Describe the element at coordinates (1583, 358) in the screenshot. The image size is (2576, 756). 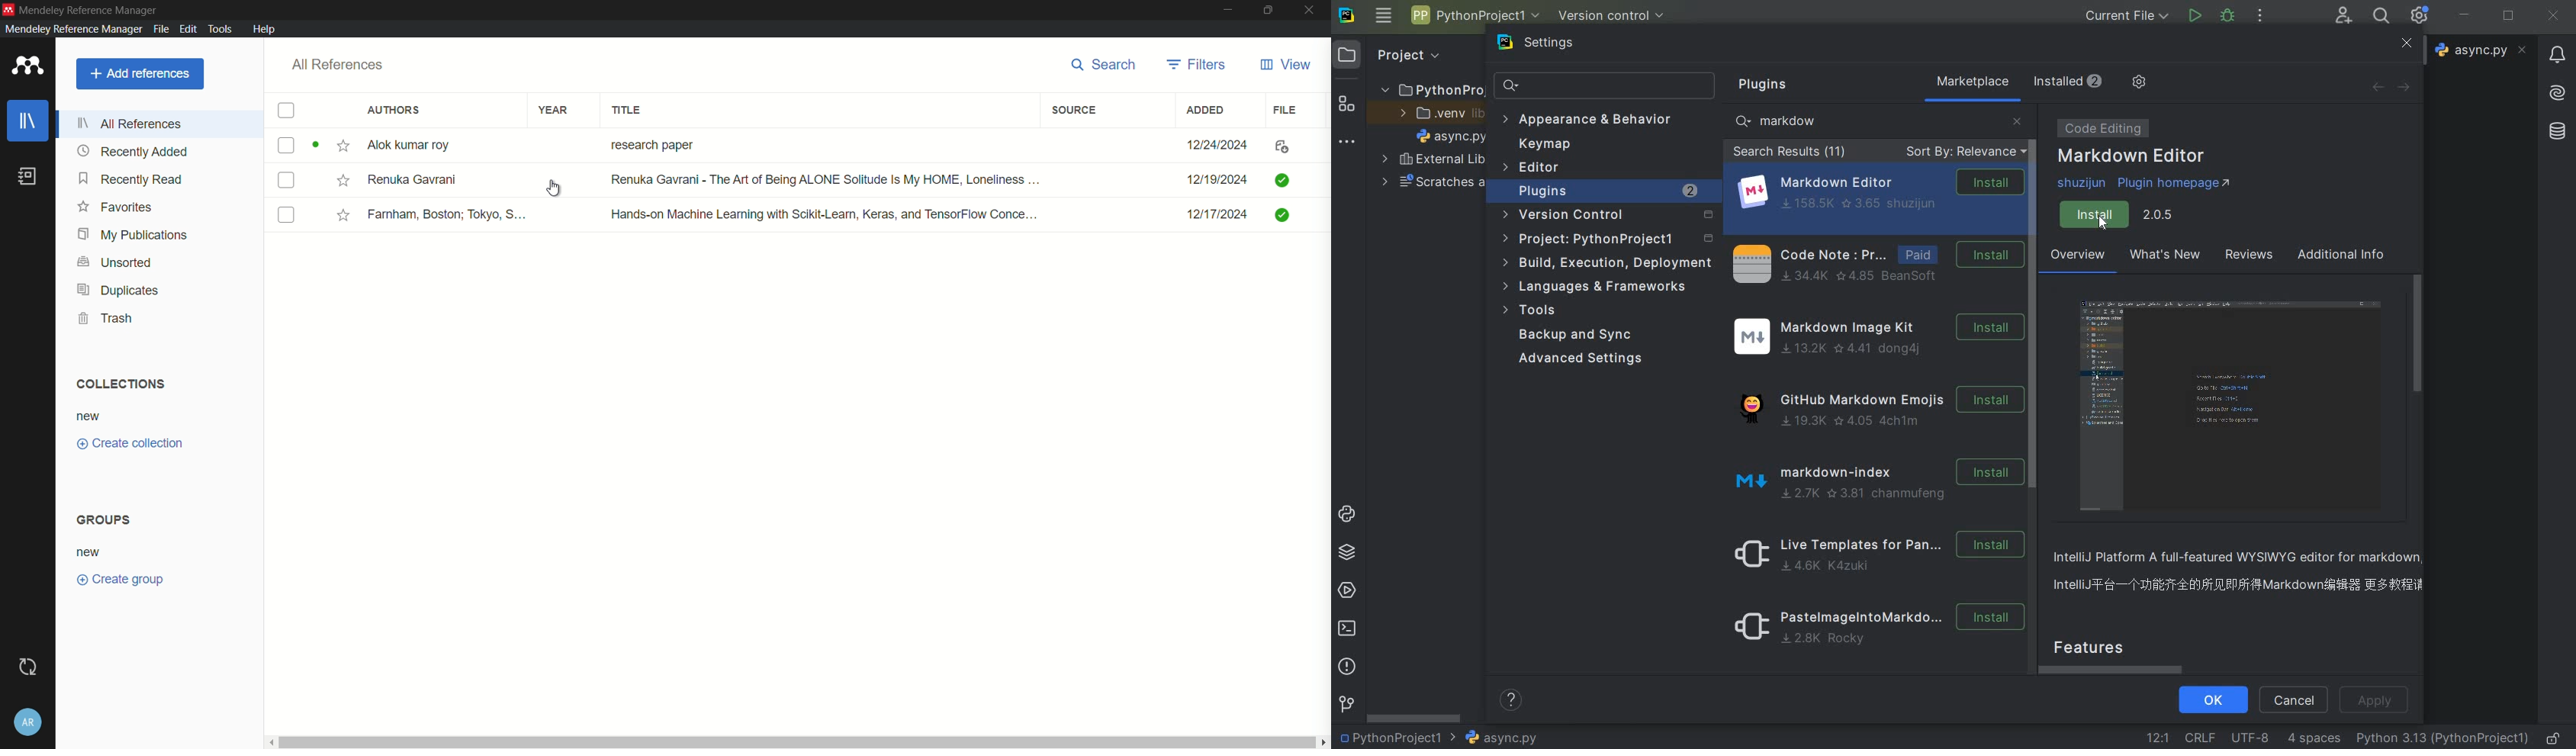
I see `advanced settings` at that location.